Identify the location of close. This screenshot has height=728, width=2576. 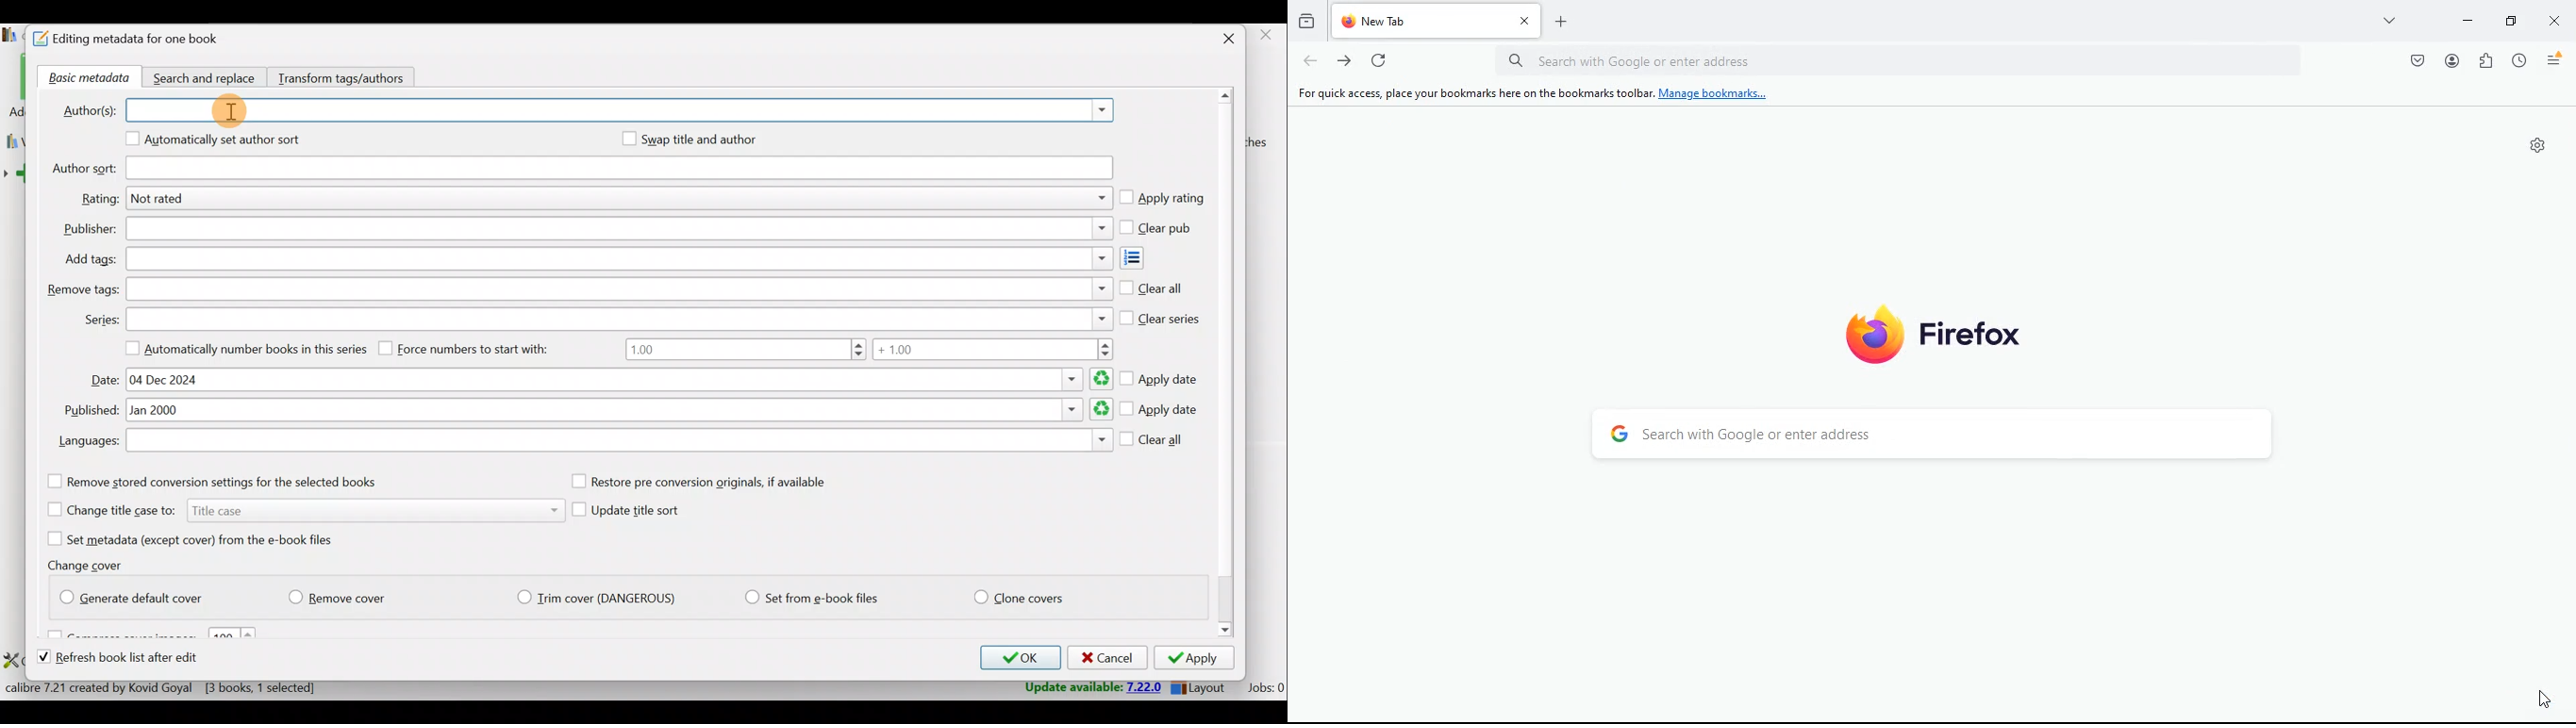
(2556, 24).